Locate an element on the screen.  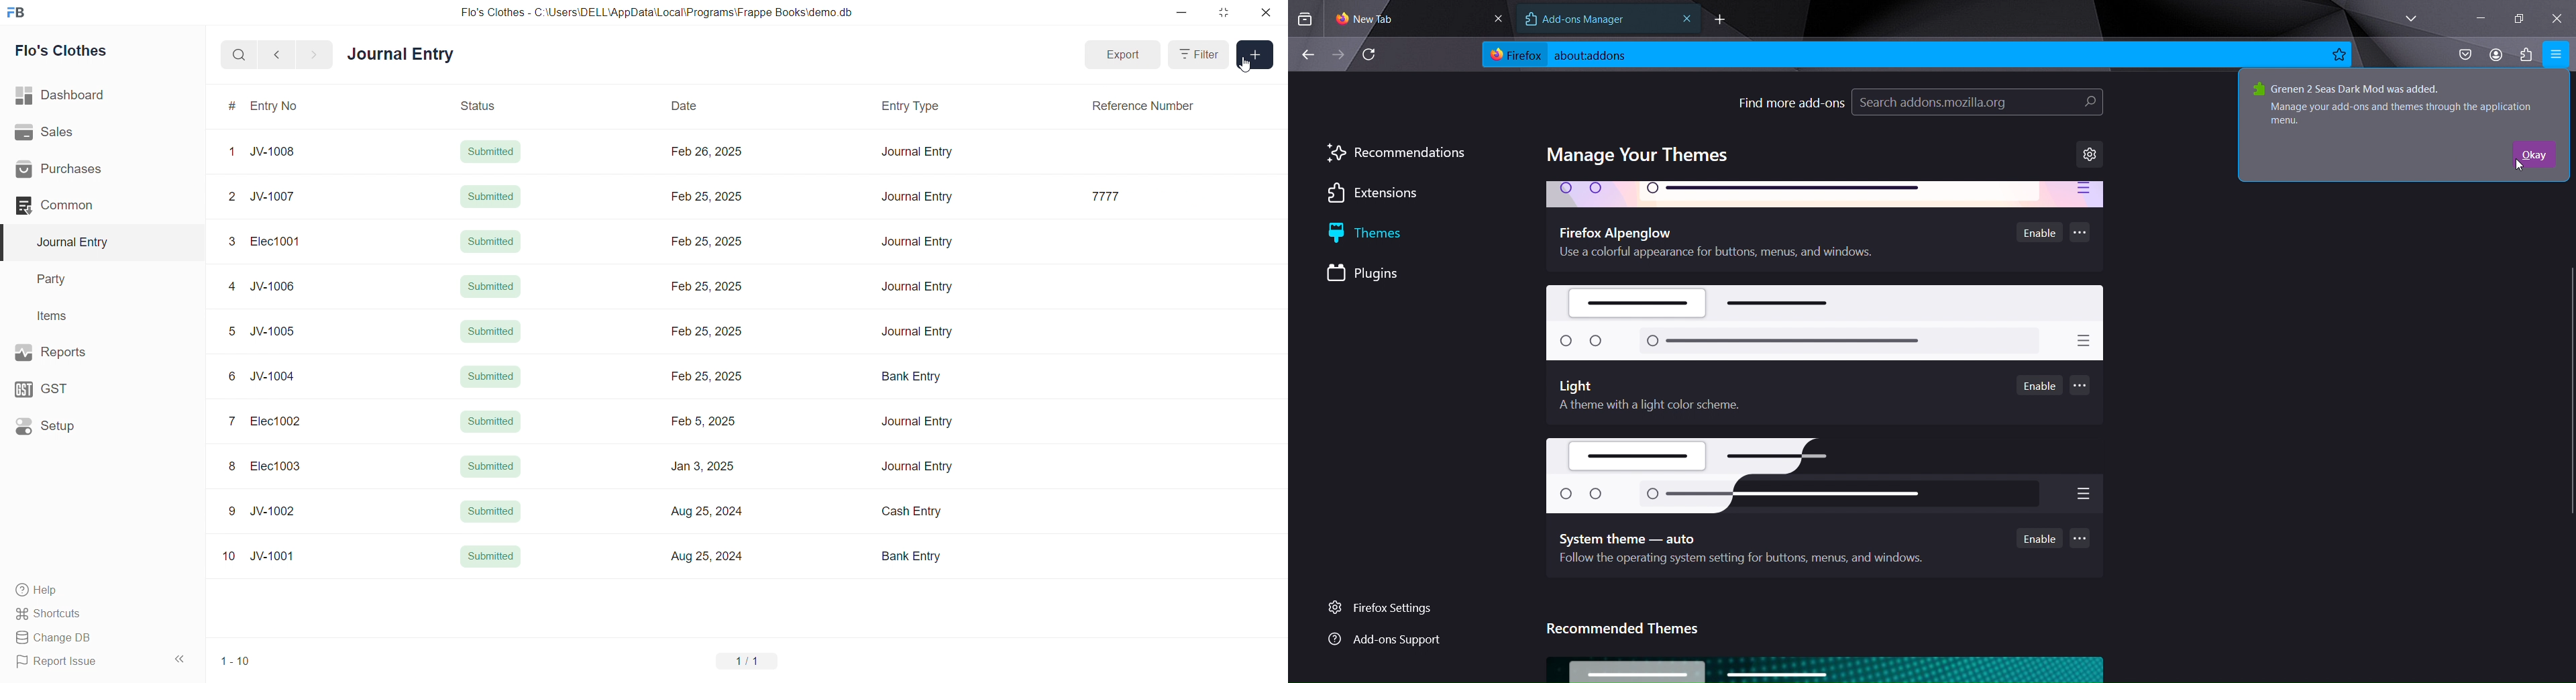
Submitted is located at coordinates (491, 331).